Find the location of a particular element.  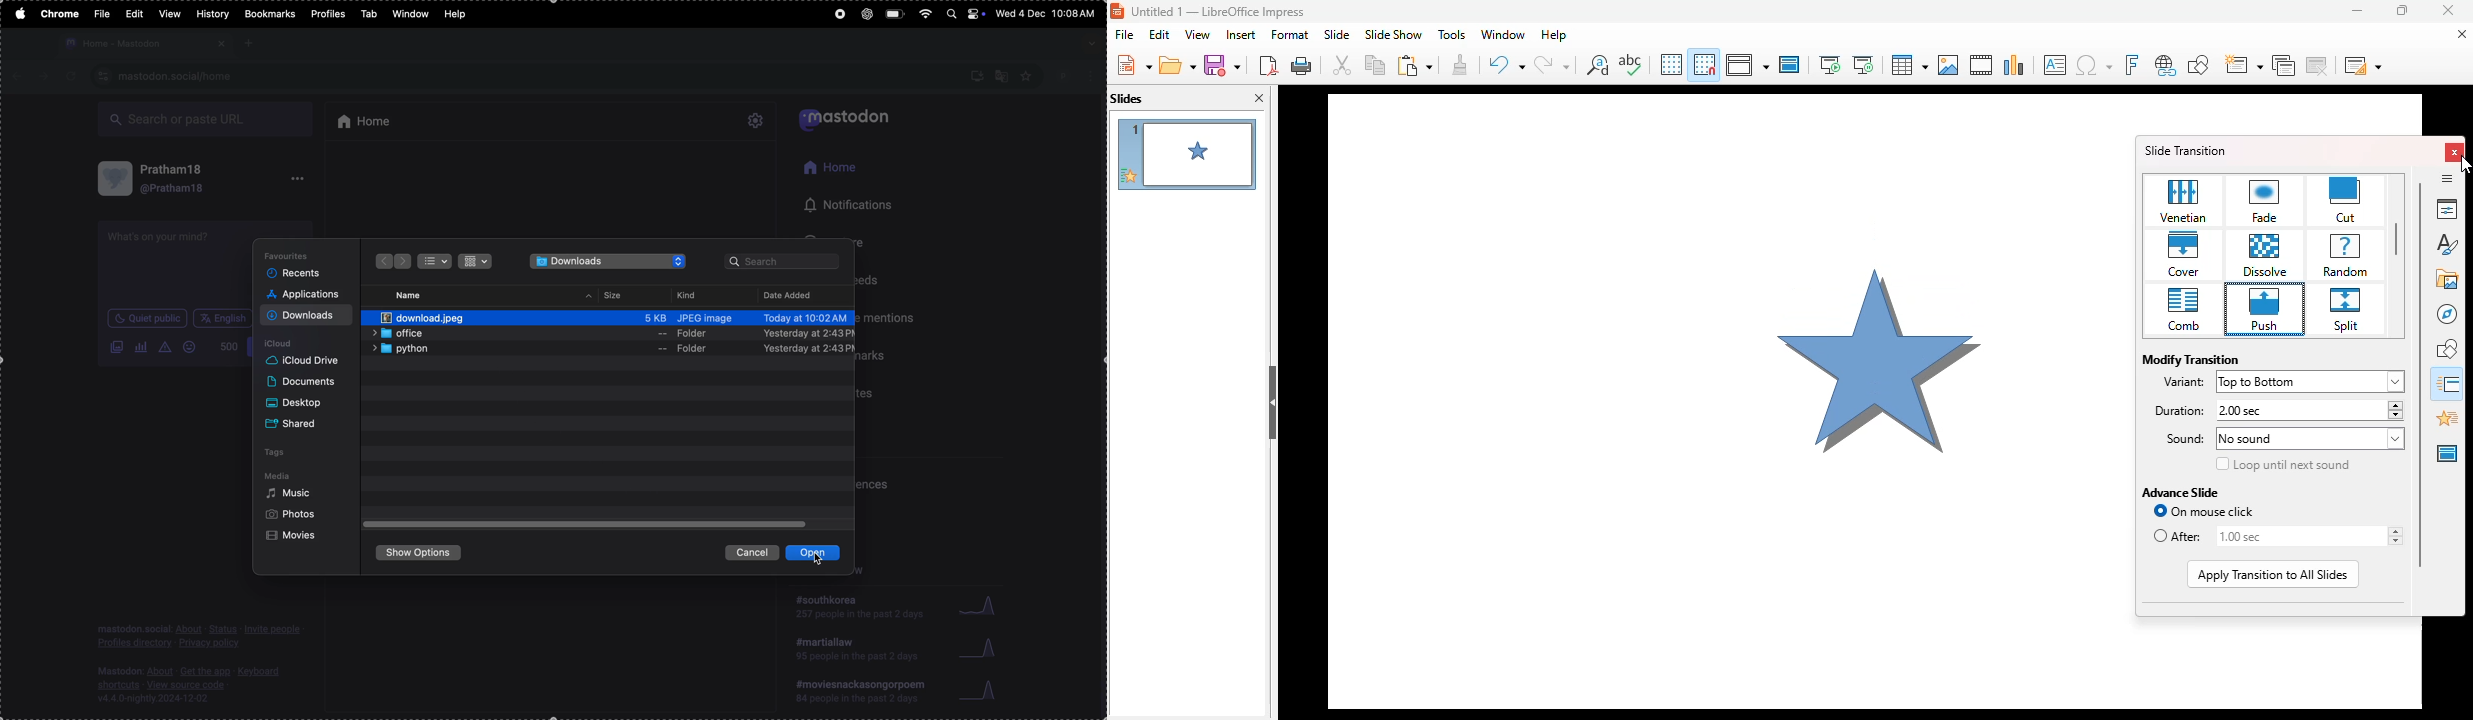

Untitled 1 — LibreOffice Impress is located at coordinates (1224, 12).